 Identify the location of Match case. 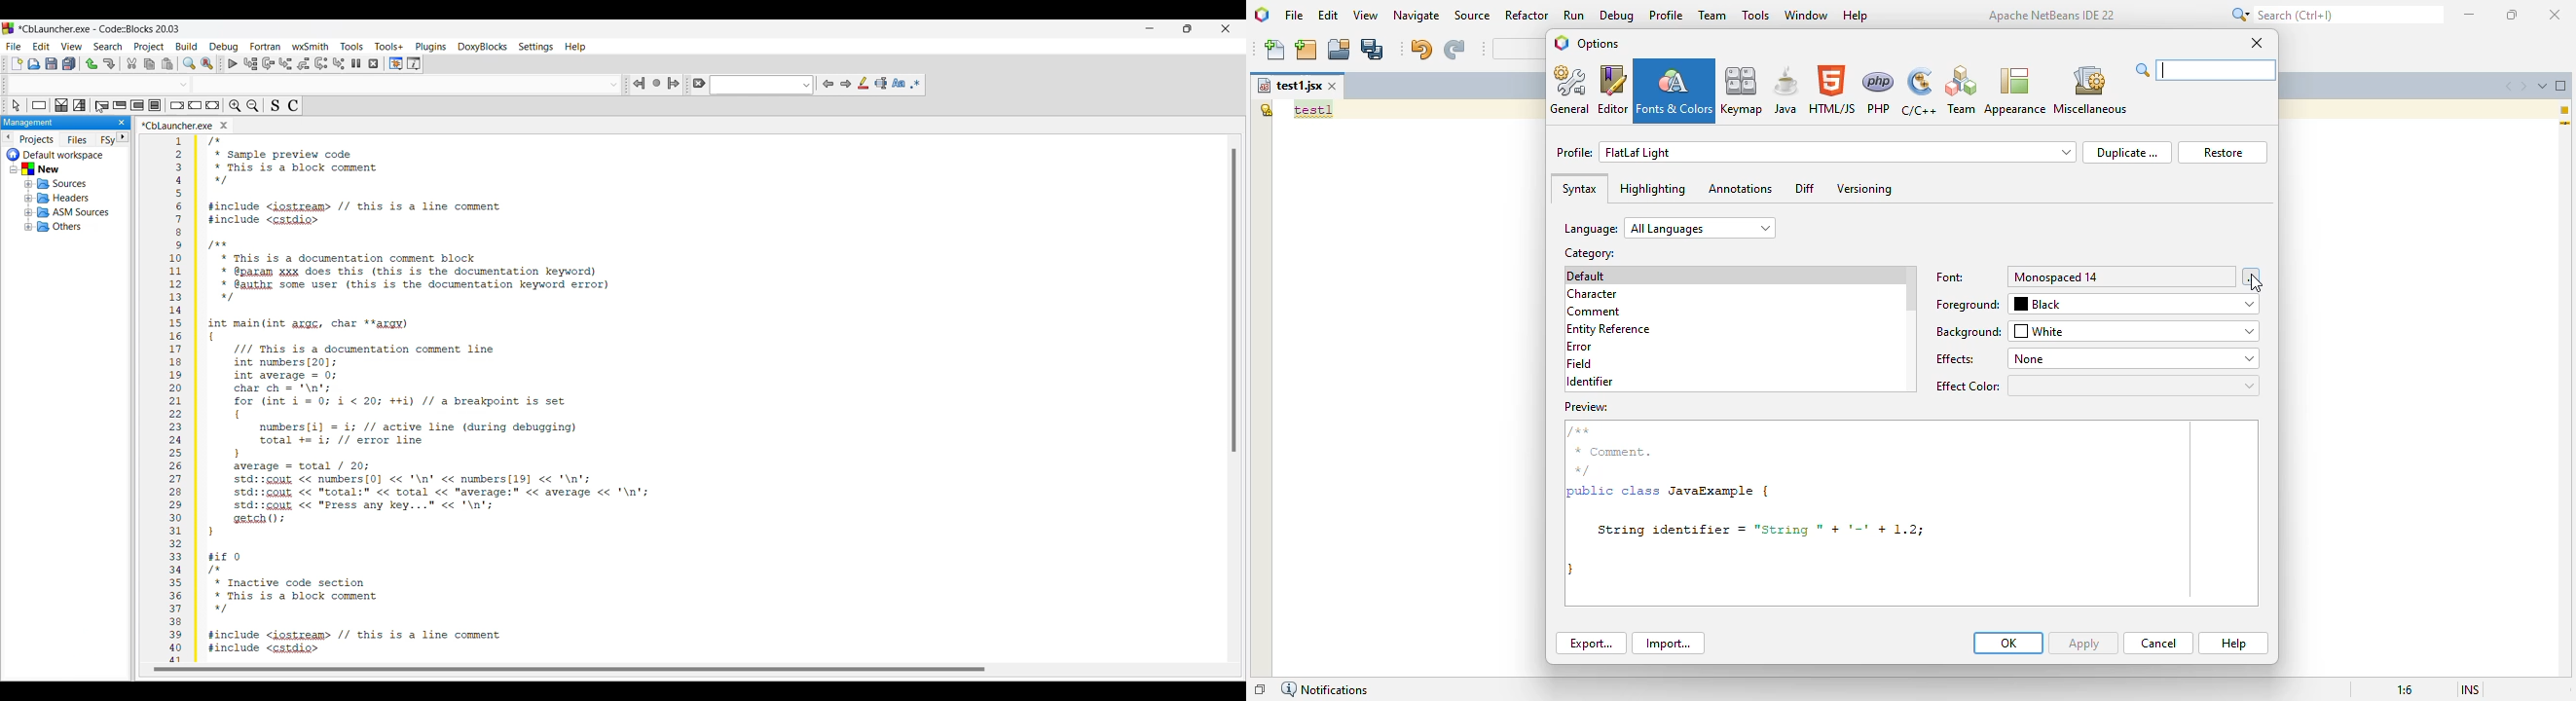
(898, 83).